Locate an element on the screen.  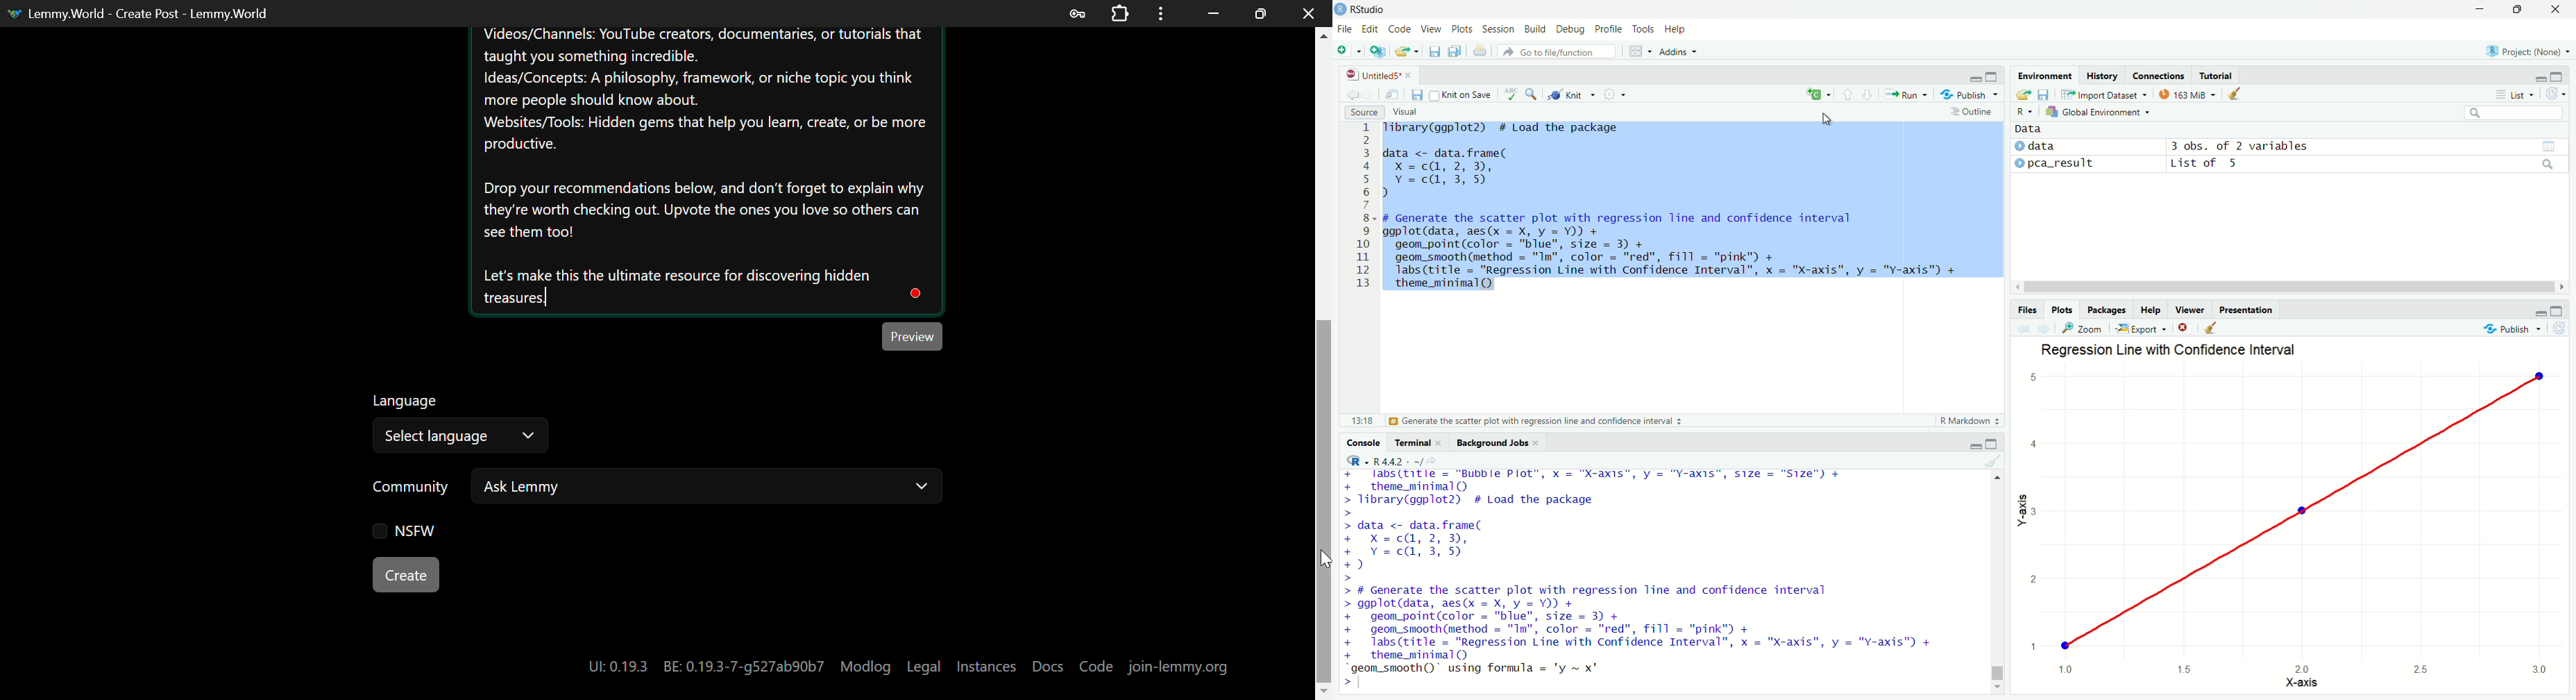
New file is located at coordinates (1348, 50).